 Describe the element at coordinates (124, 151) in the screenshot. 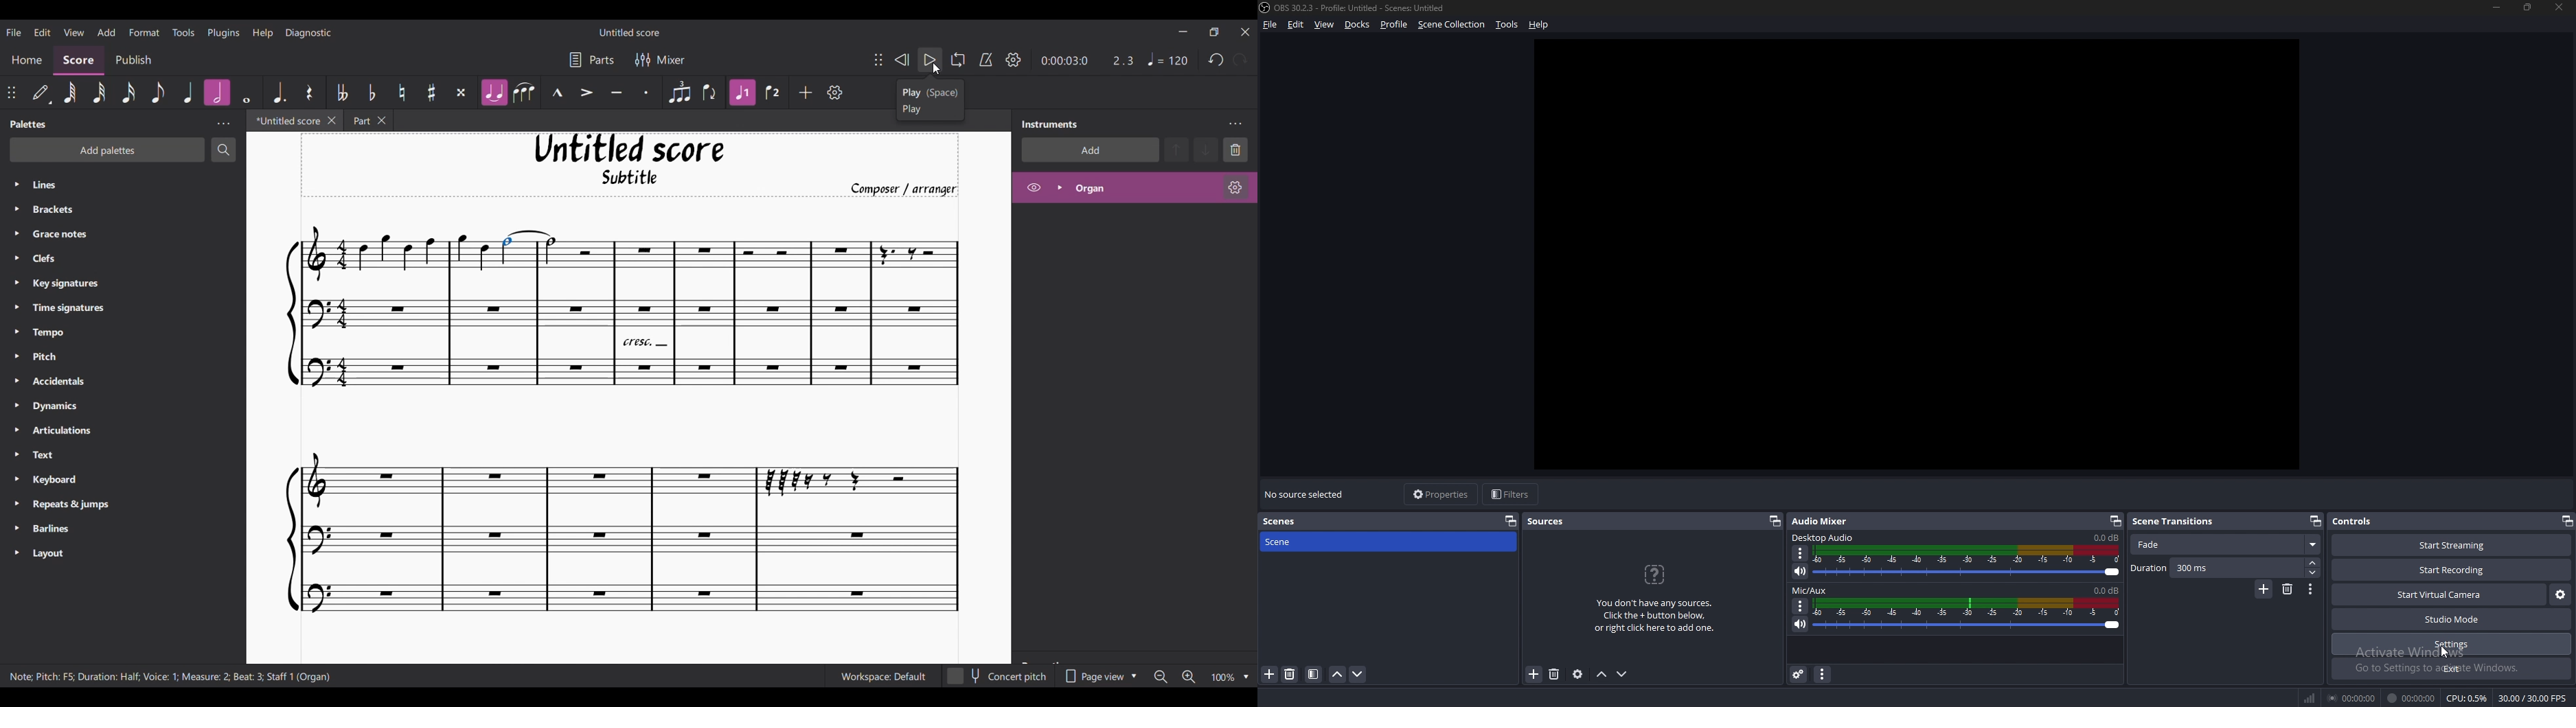

I see `Add palette` at that location.